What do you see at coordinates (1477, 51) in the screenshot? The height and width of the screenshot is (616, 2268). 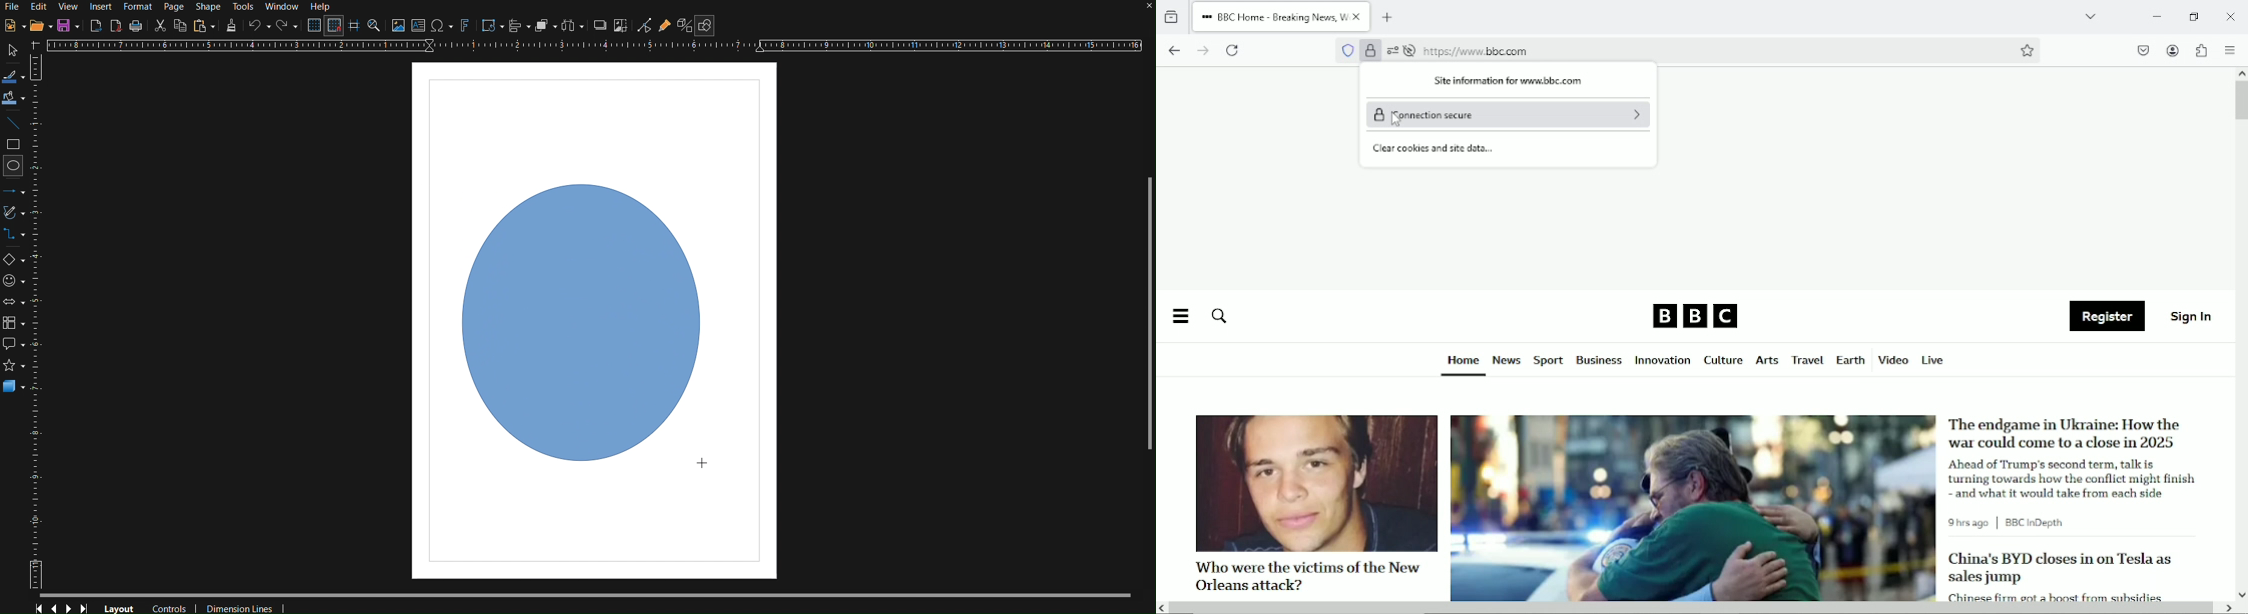 I see `https://www bbc.com` at bounding box center [1477, 51].